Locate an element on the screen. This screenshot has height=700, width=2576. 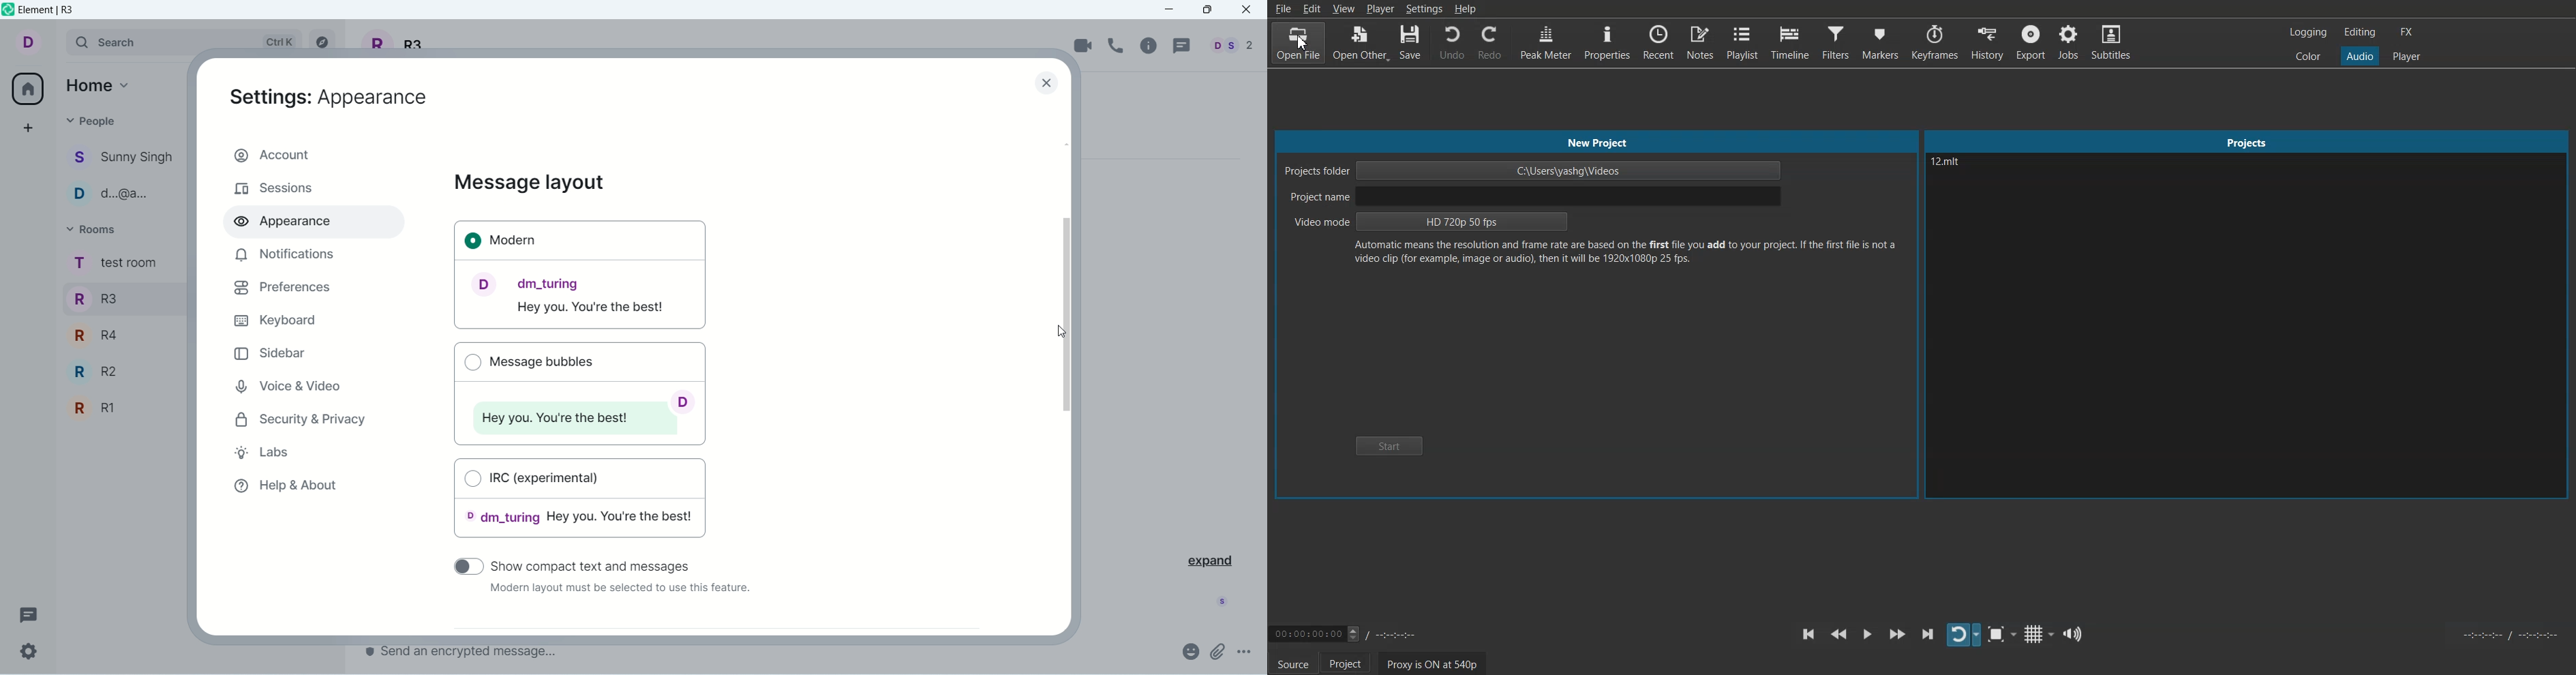
Color is located at coordinates (2309, 57).